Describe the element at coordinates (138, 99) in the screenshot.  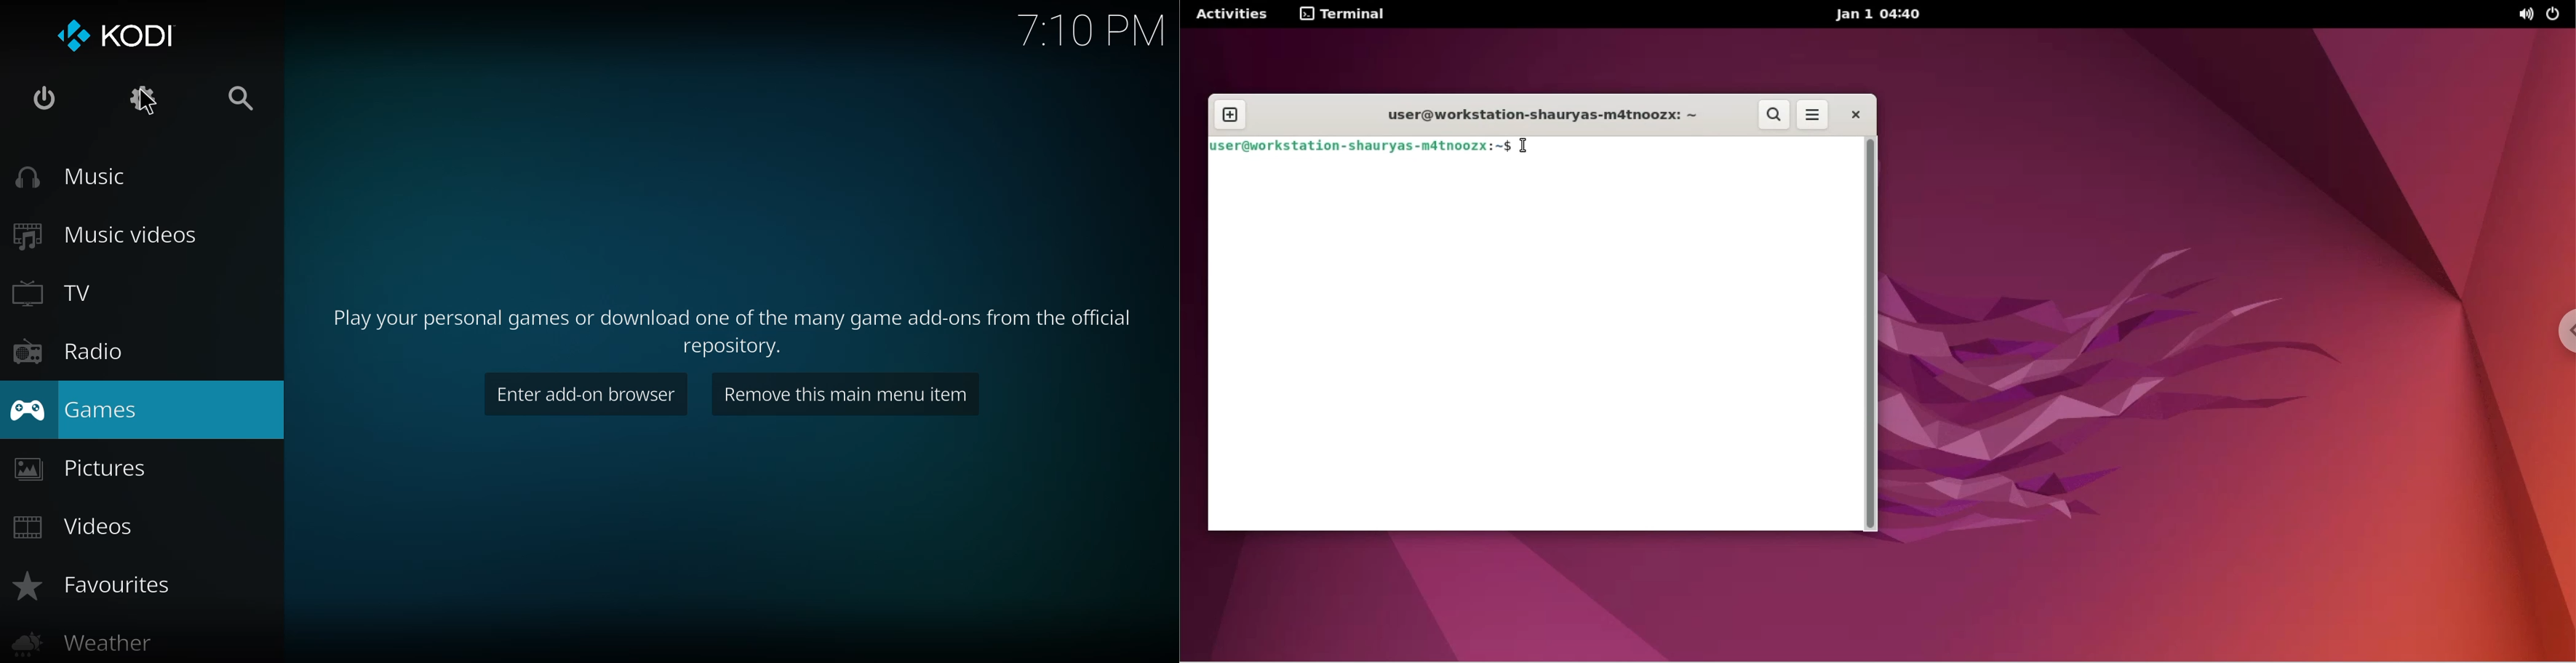
I see `settings` at that location.